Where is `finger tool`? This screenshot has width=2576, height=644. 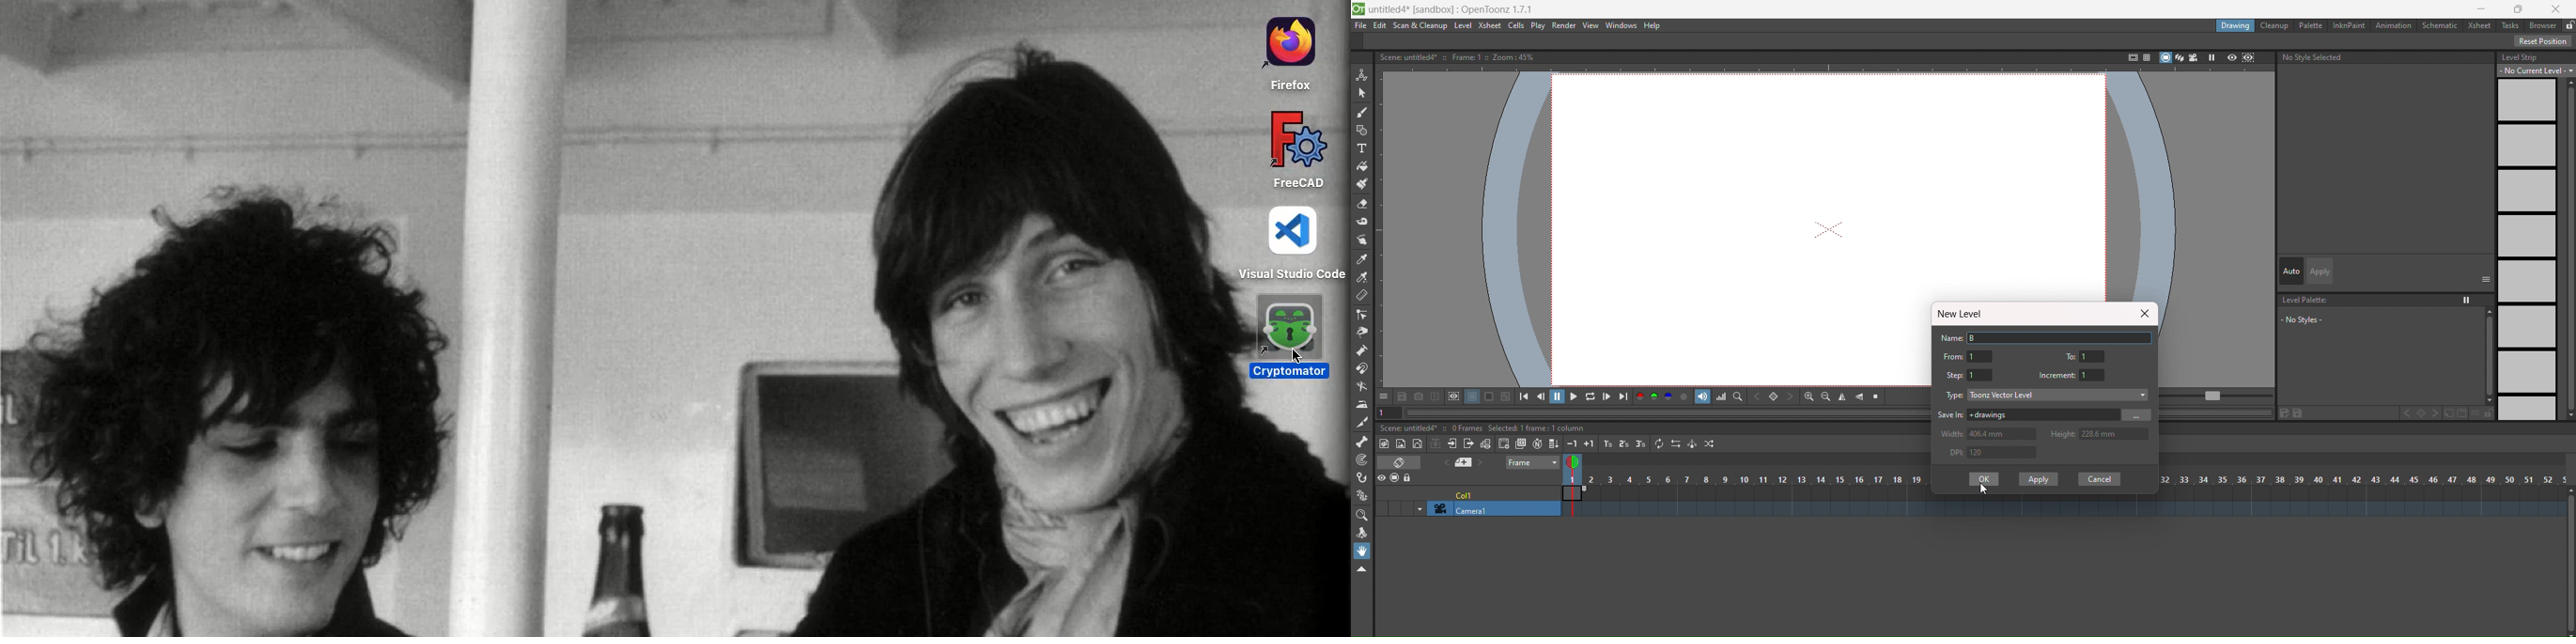 finger tool is located at coordinates (1362, 241).